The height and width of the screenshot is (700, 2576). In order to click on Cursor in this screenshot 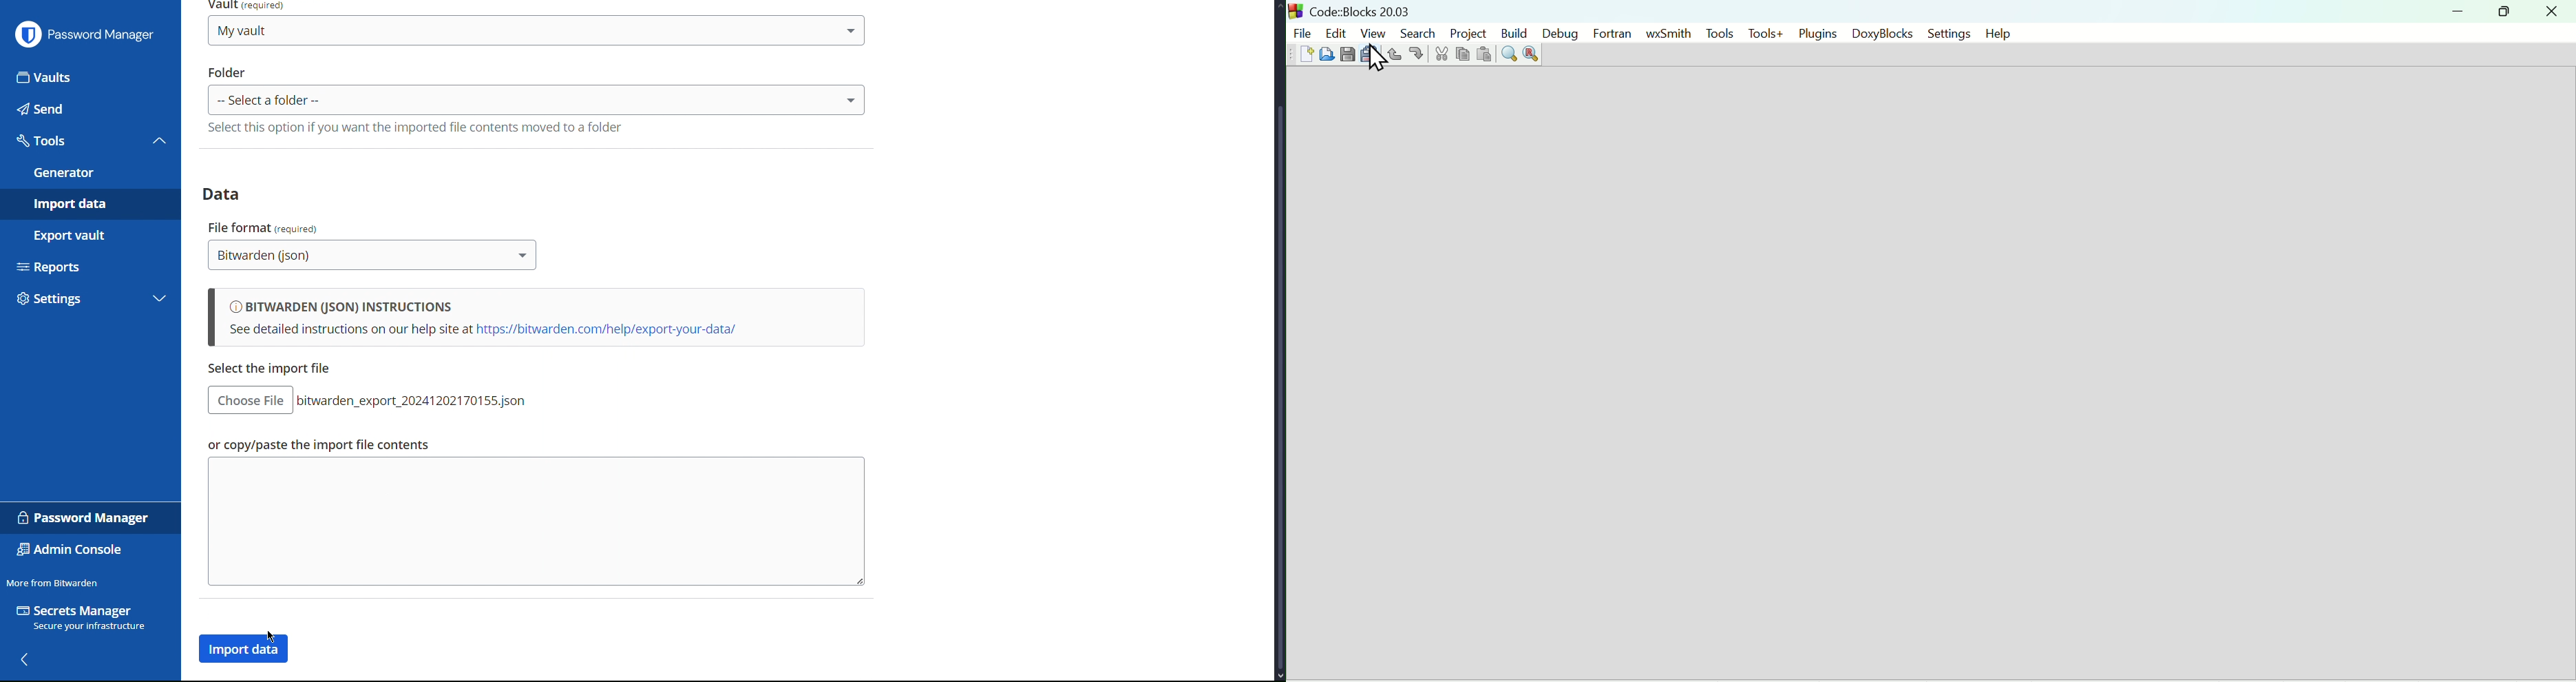, I will do `click(273, 638)`.